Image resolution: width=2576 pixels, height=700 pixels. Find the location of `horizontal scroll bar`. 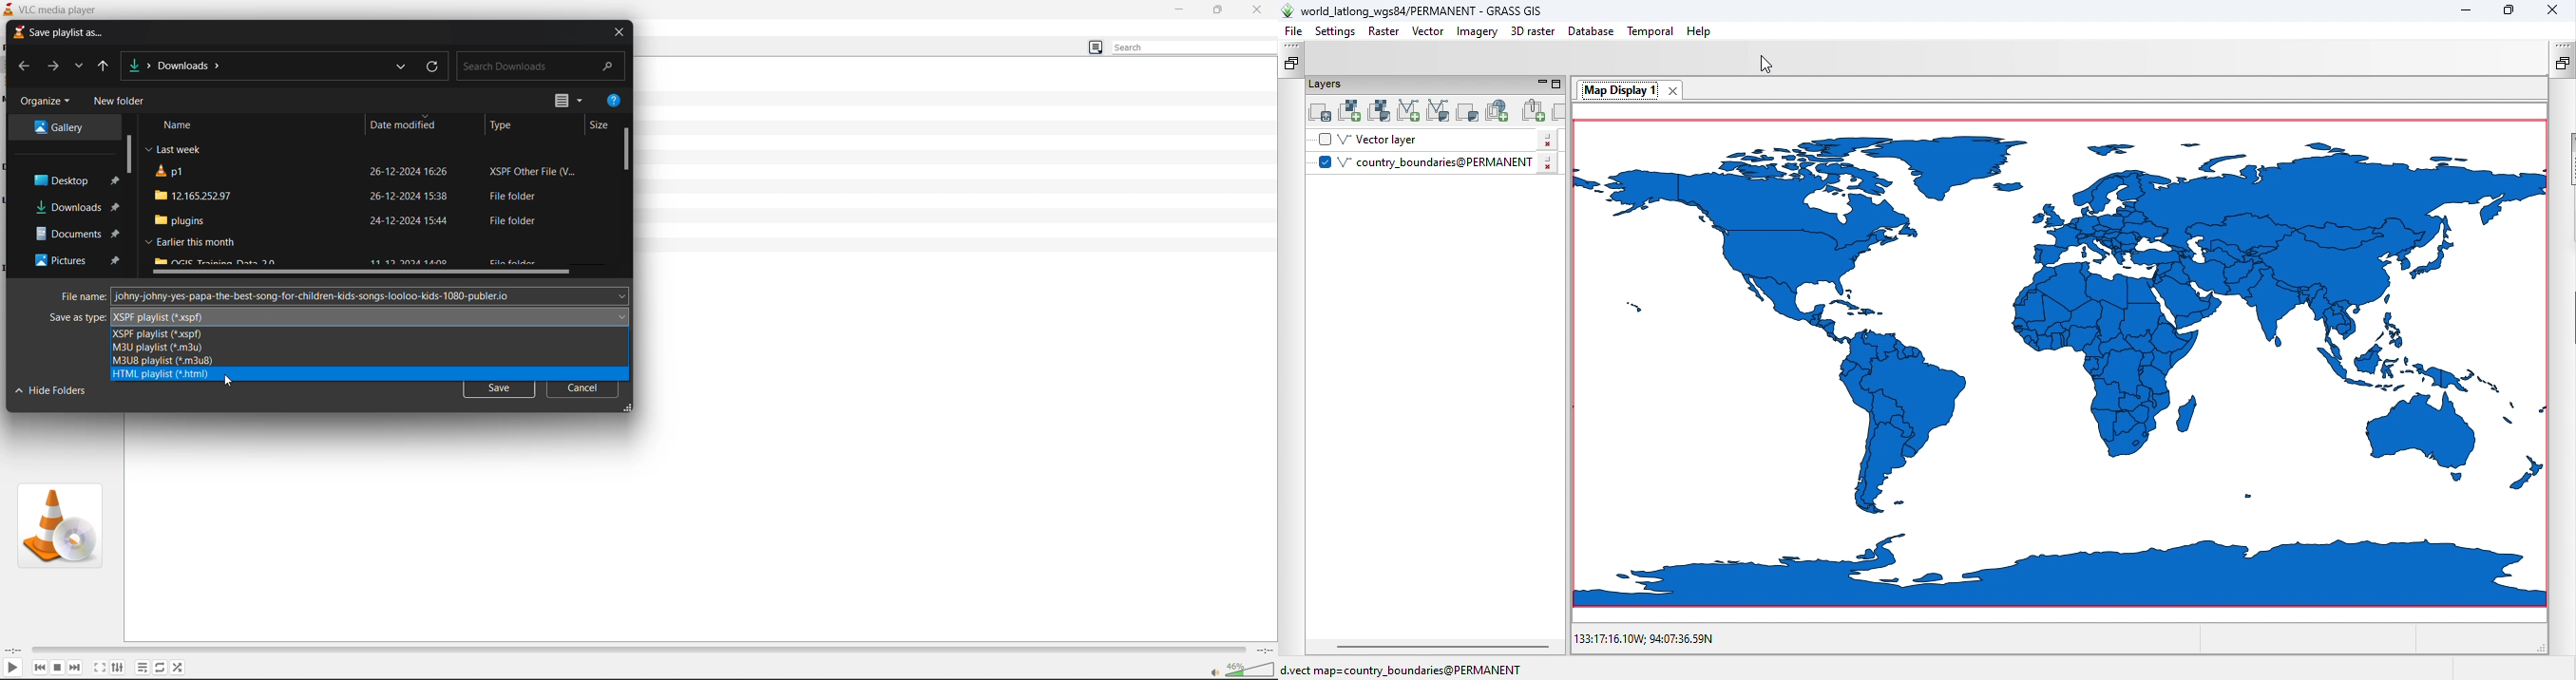

horizontal scroll bar is located at coordinates (364, 273).